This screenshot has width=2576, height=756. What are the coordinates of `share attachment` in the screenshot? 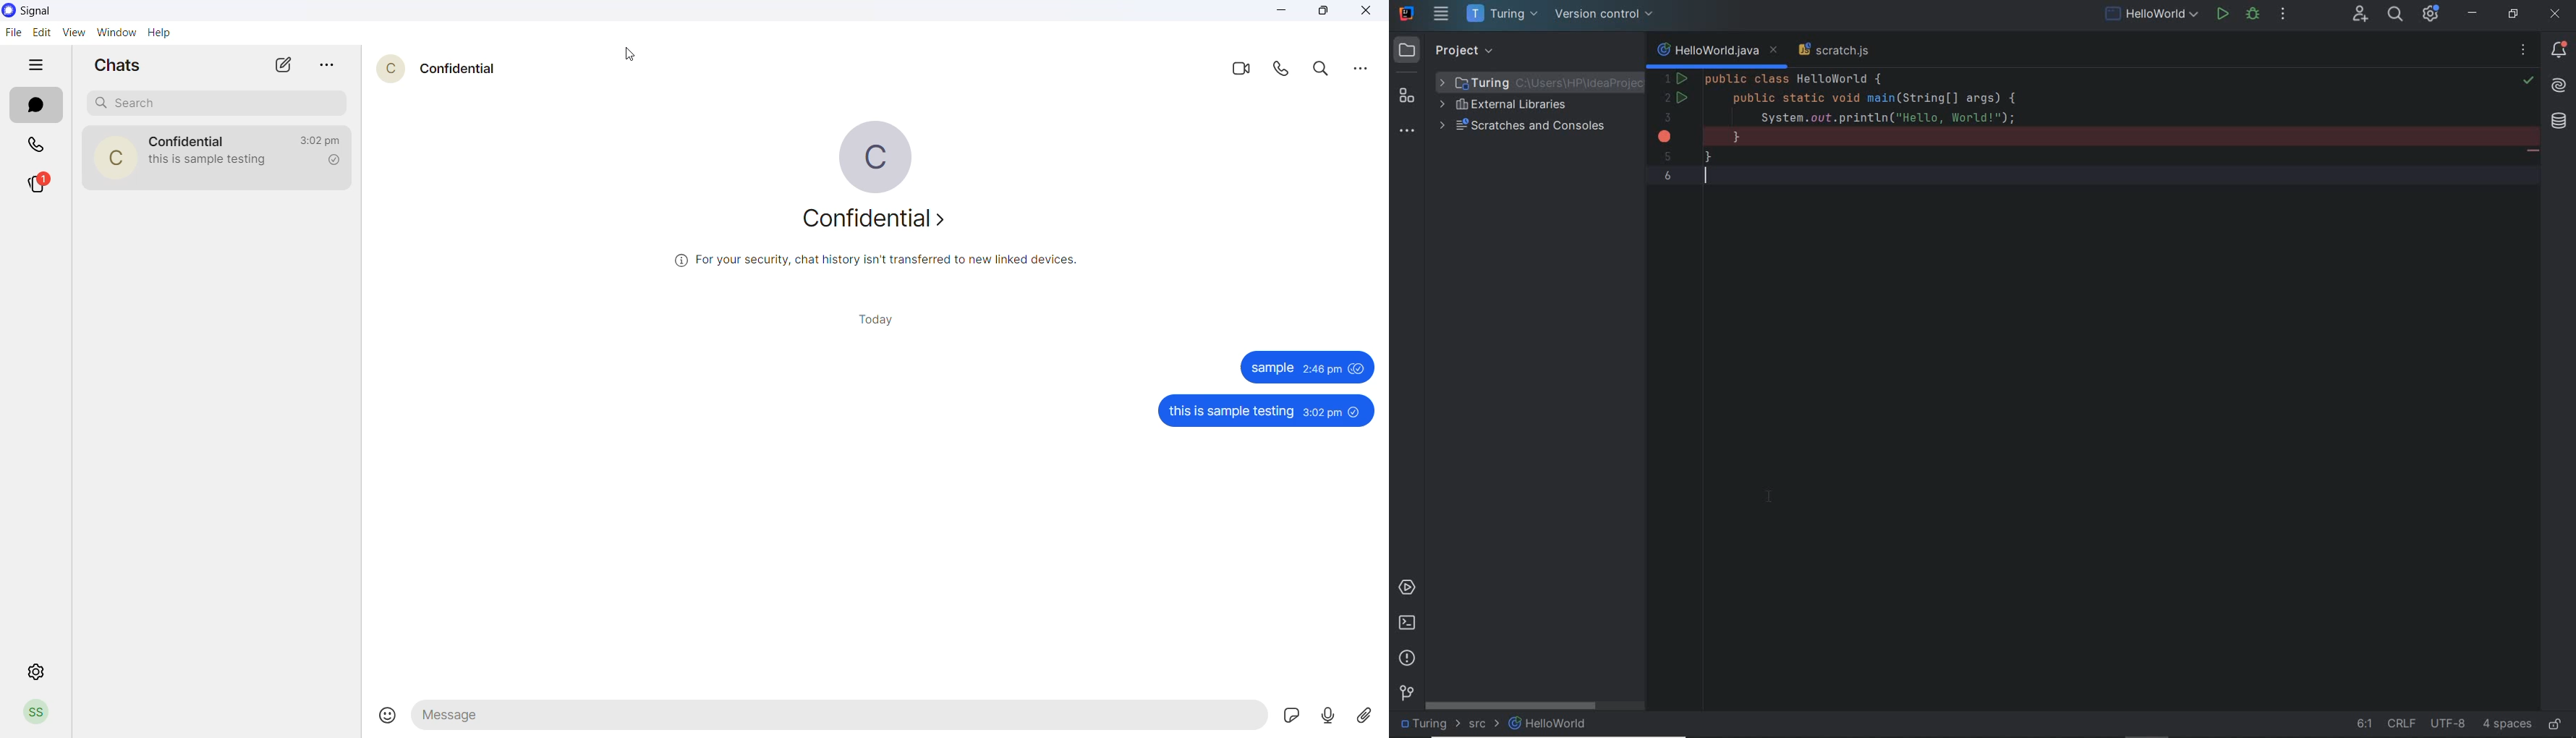 It's located at (1362, 717).